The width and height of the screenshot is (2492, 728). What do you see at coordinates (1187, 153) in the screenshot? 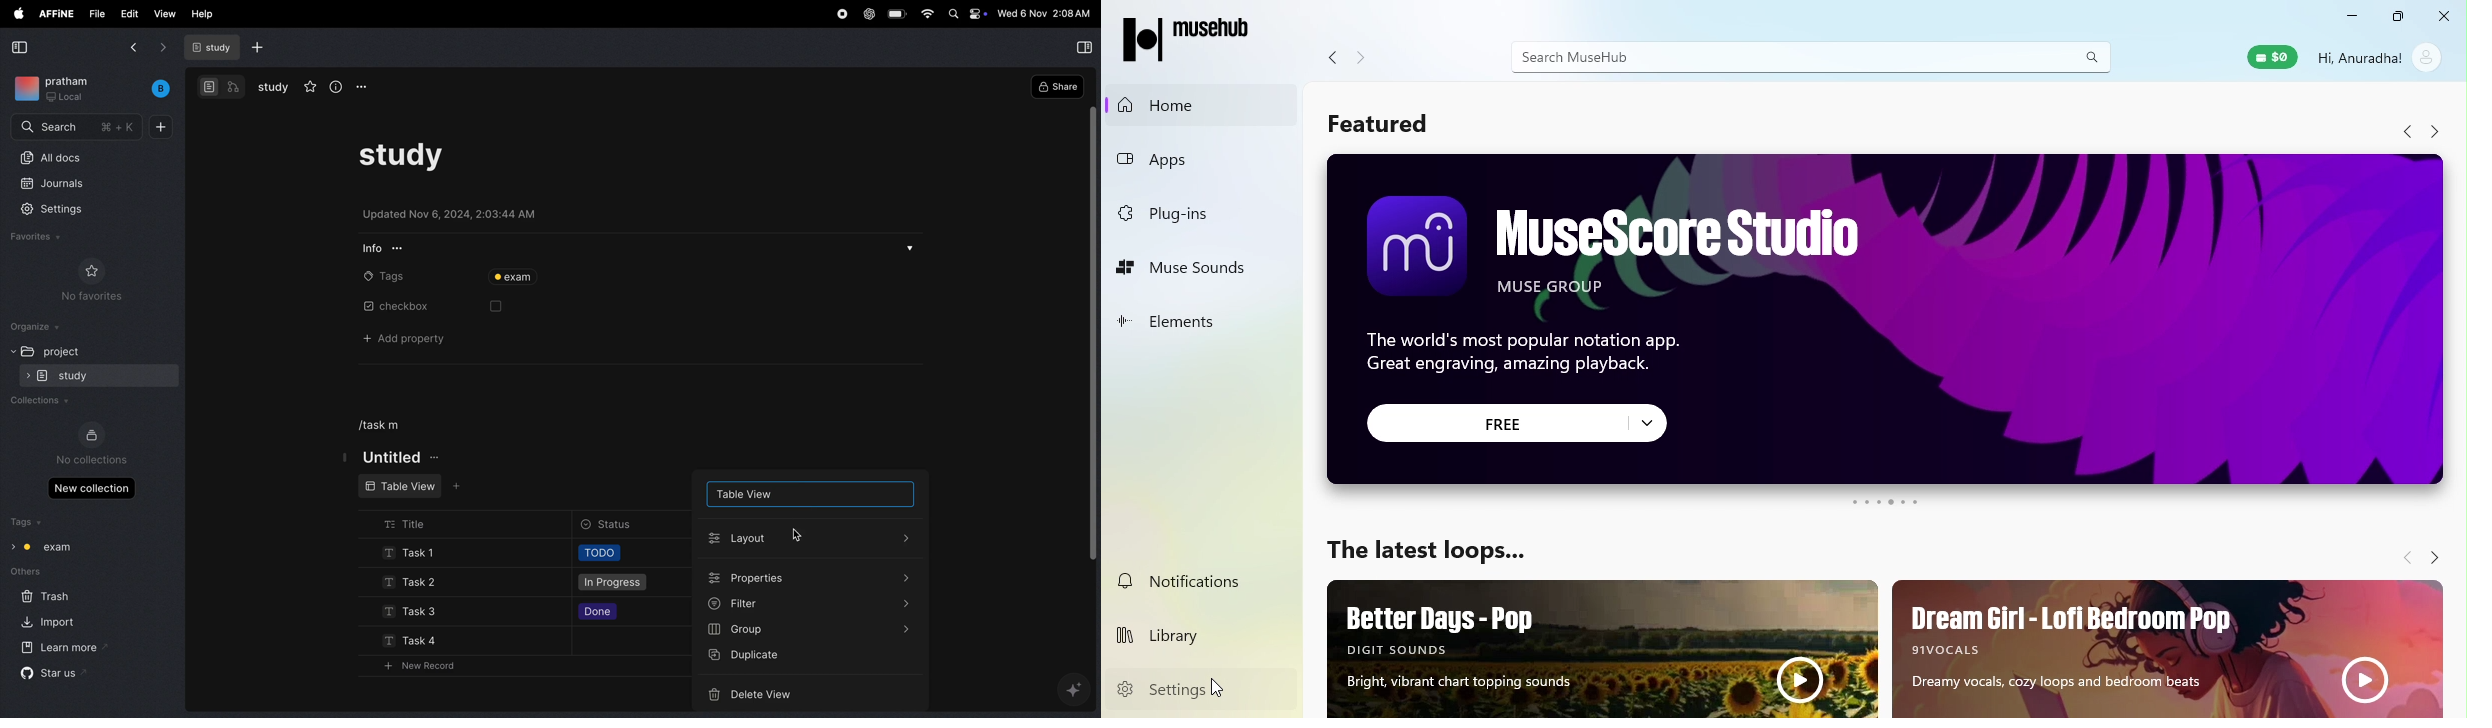
I see `Apps` at bounding box center [1187, 153].